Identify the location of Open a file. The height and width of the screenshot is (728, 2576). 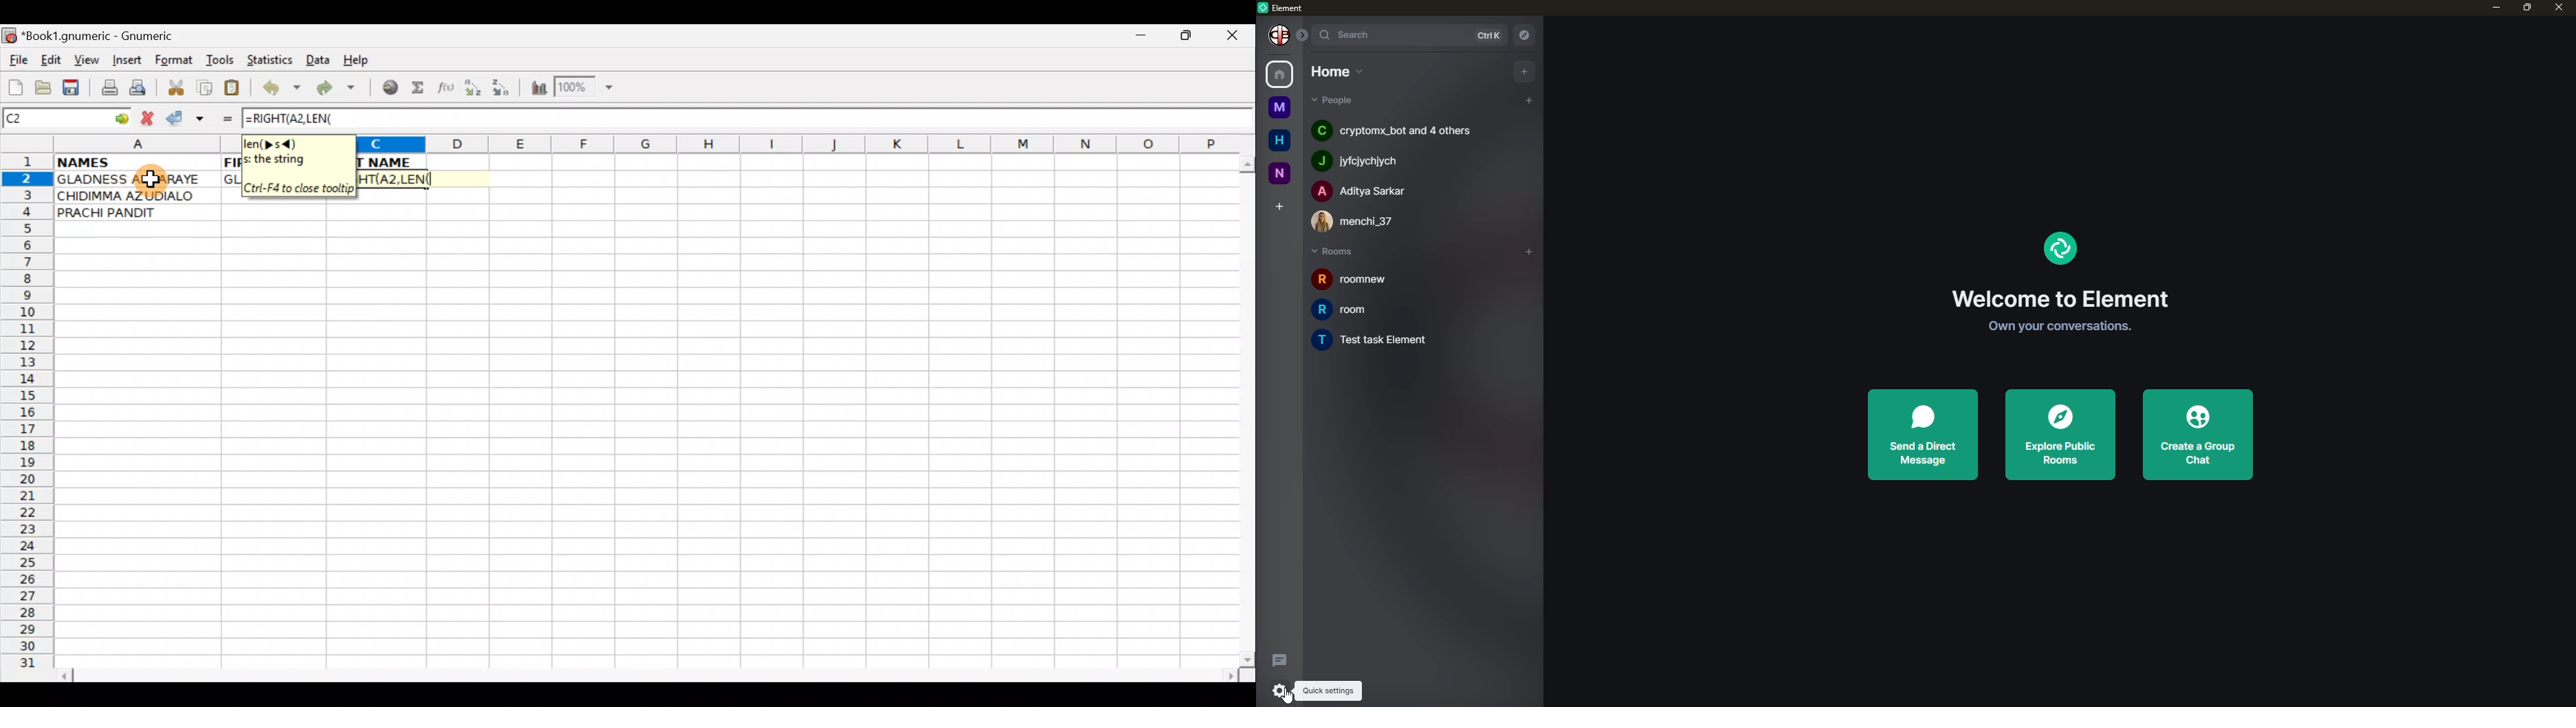
(46, 86).